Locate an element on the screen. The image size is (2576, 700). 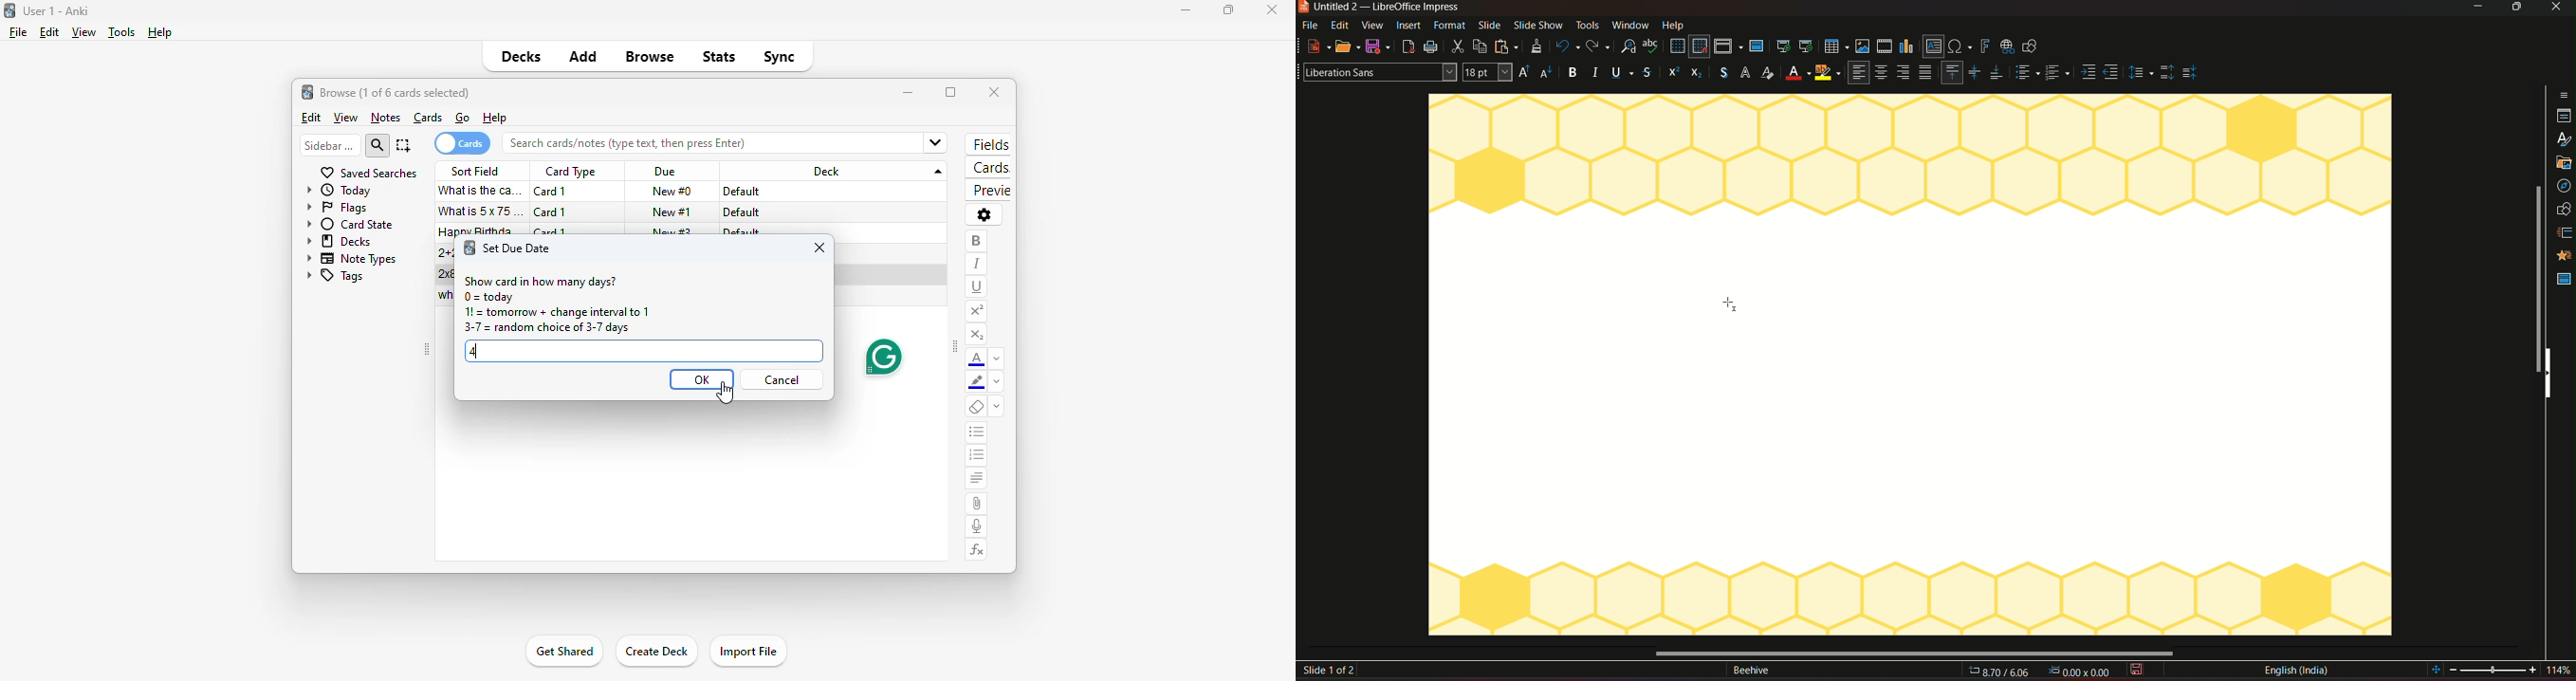
Master slide is located at coordinates (2563, 280).